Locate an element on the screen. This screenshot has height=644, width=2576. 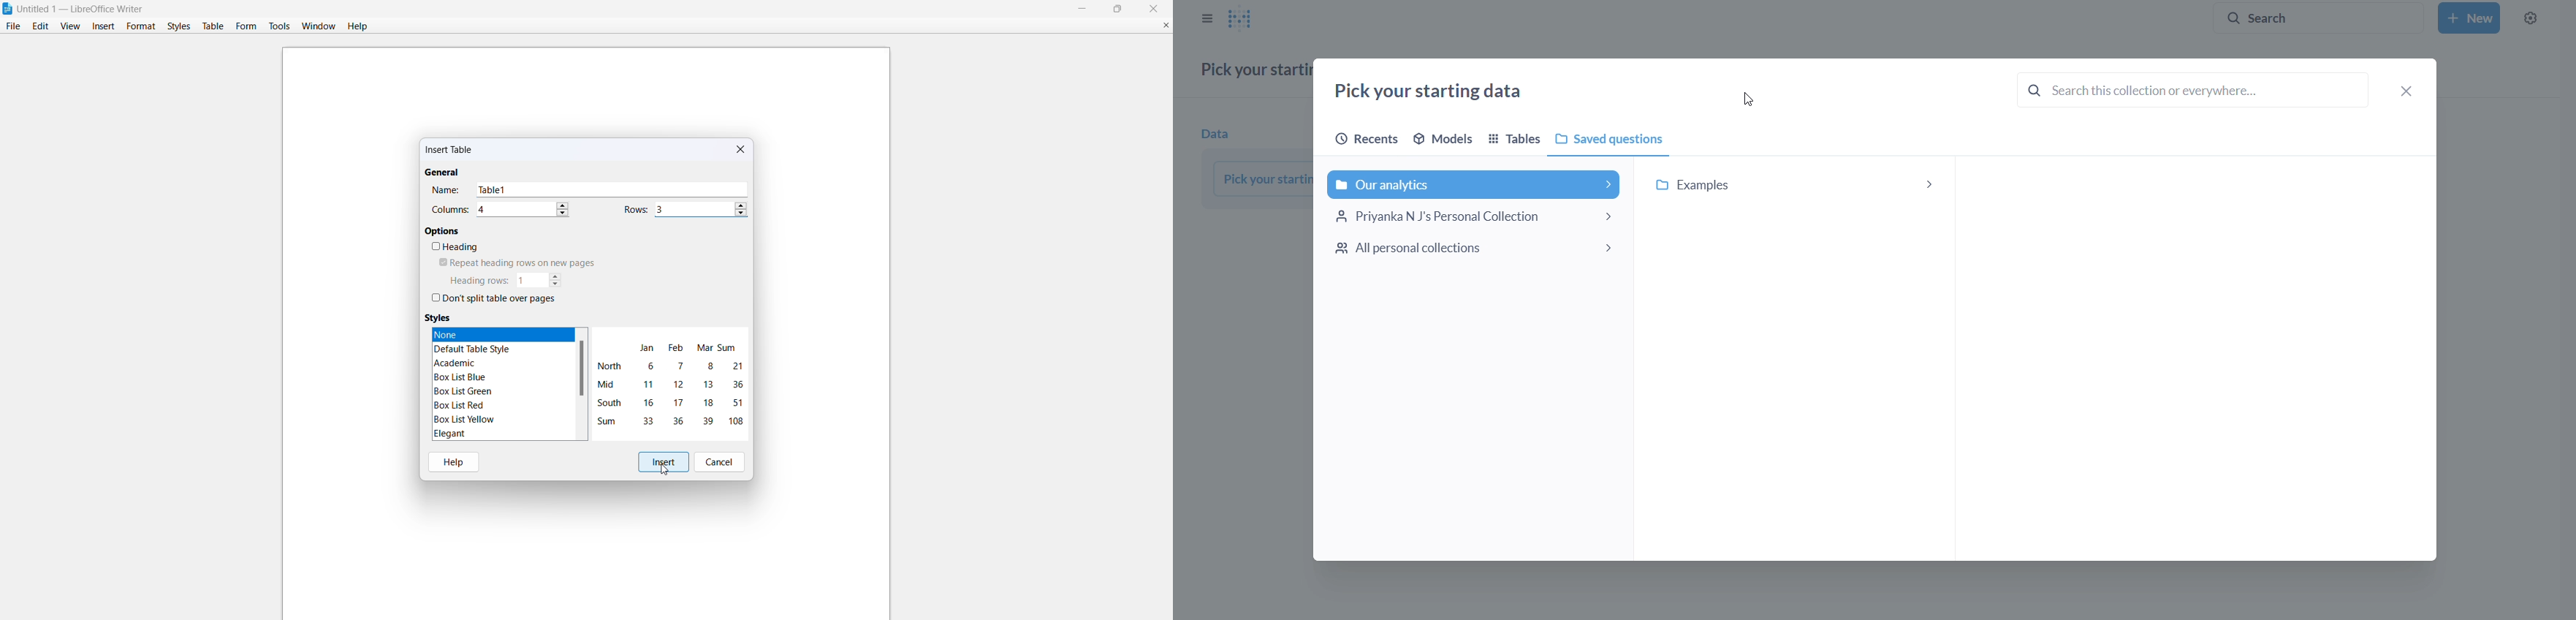
insert table is located at coordinates (451, 152).